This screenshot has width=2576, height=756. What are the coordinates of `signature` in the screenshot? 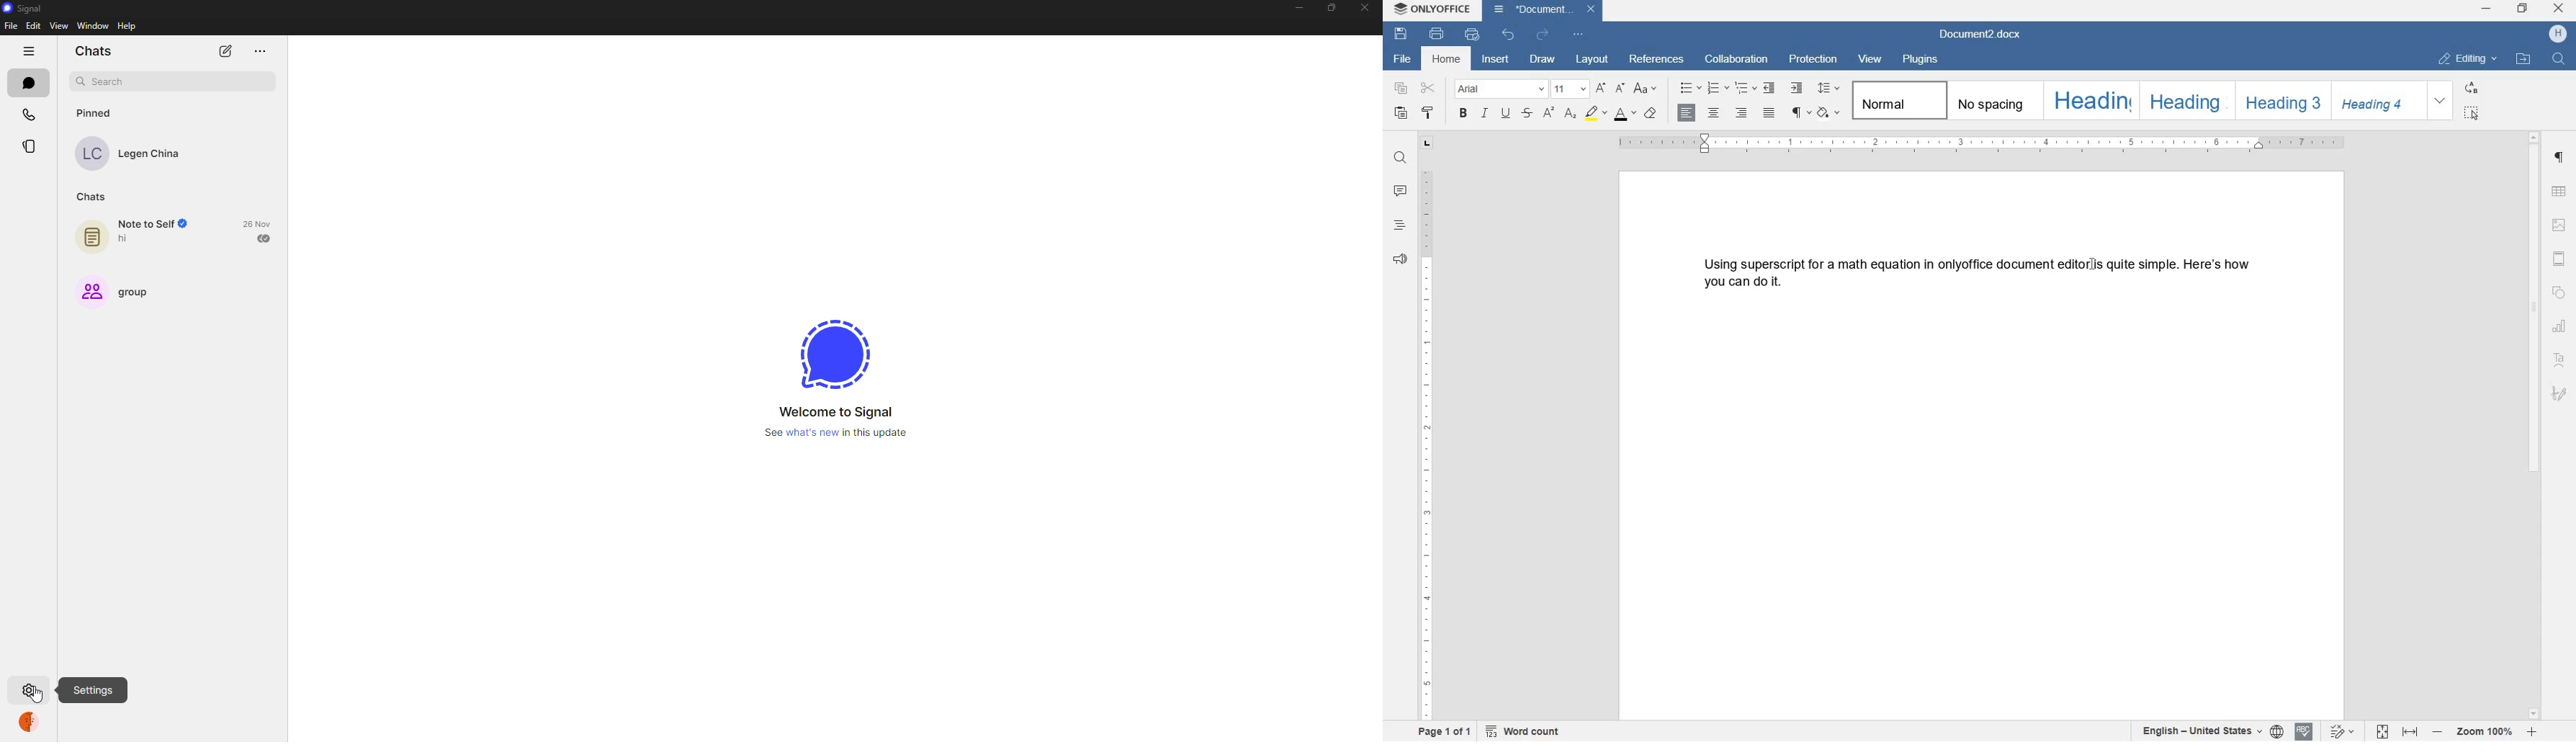 It's located at (2560, 394).